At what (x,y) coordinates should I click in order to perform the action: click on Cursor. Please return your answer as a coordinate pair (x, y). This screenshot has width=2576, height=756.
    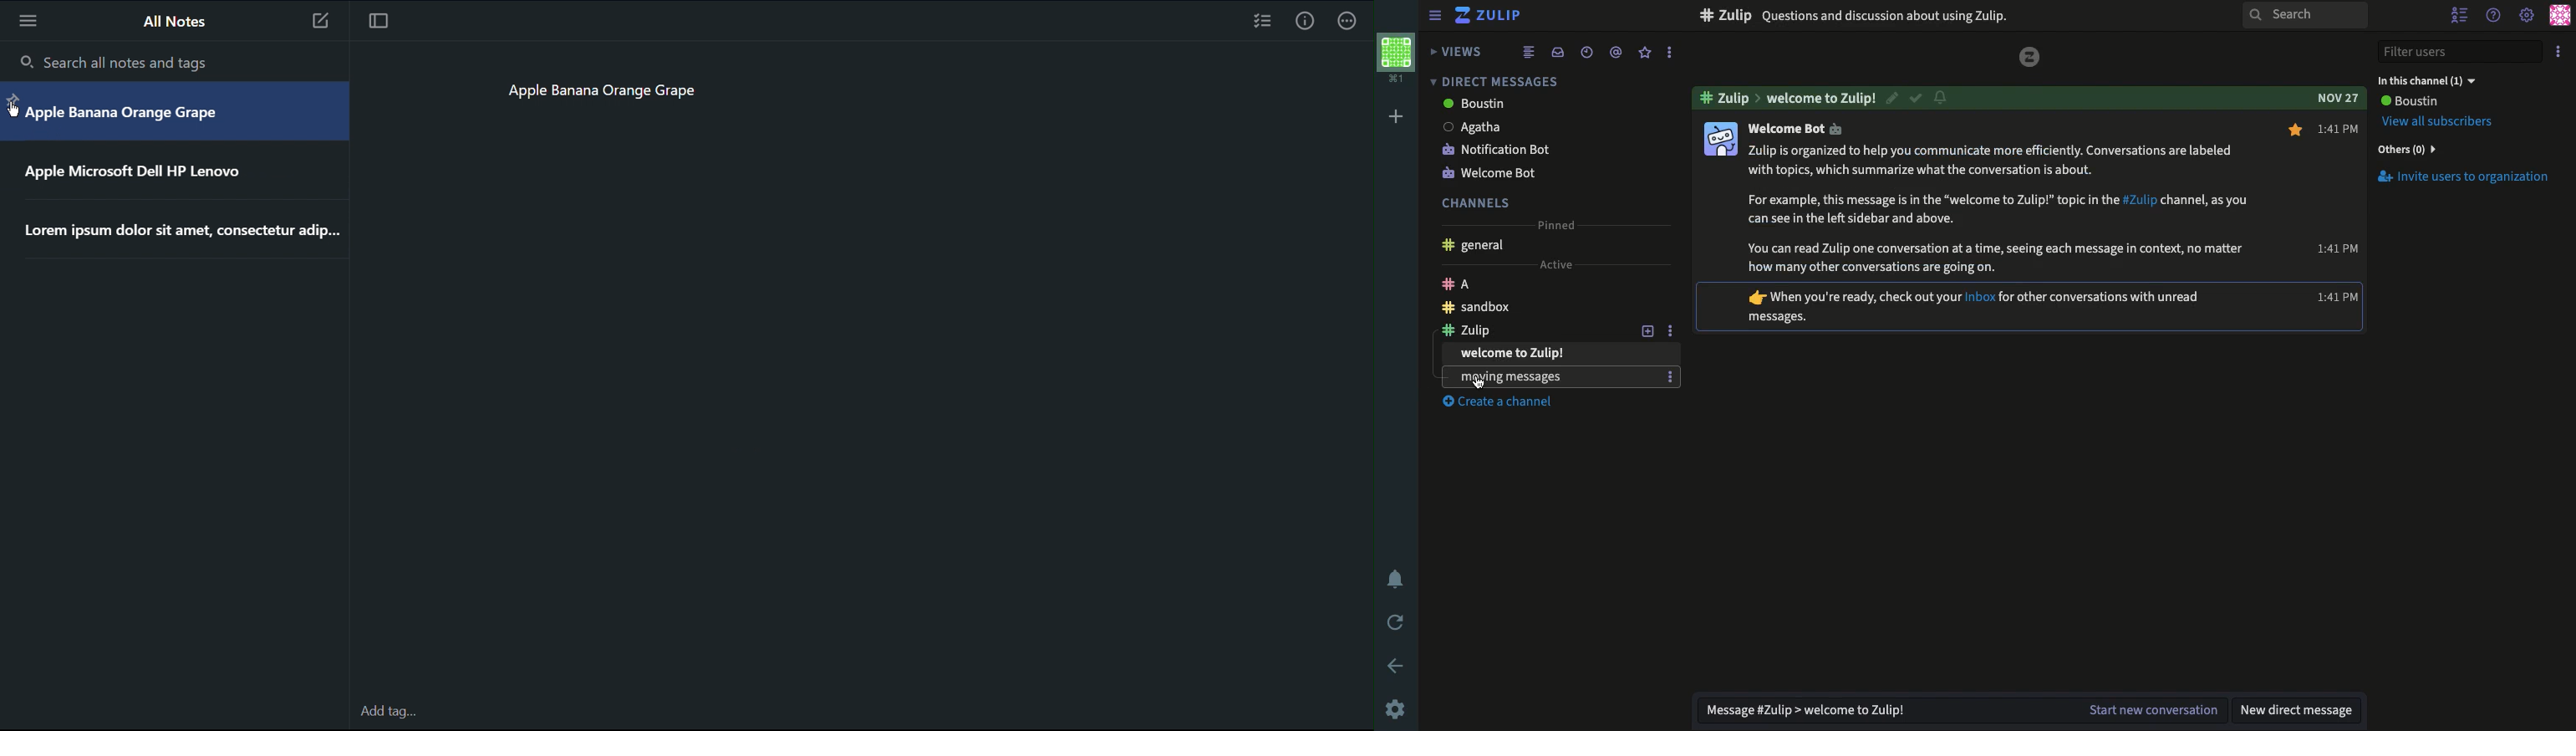
    Looking at the image, I should click on (1479, 382).